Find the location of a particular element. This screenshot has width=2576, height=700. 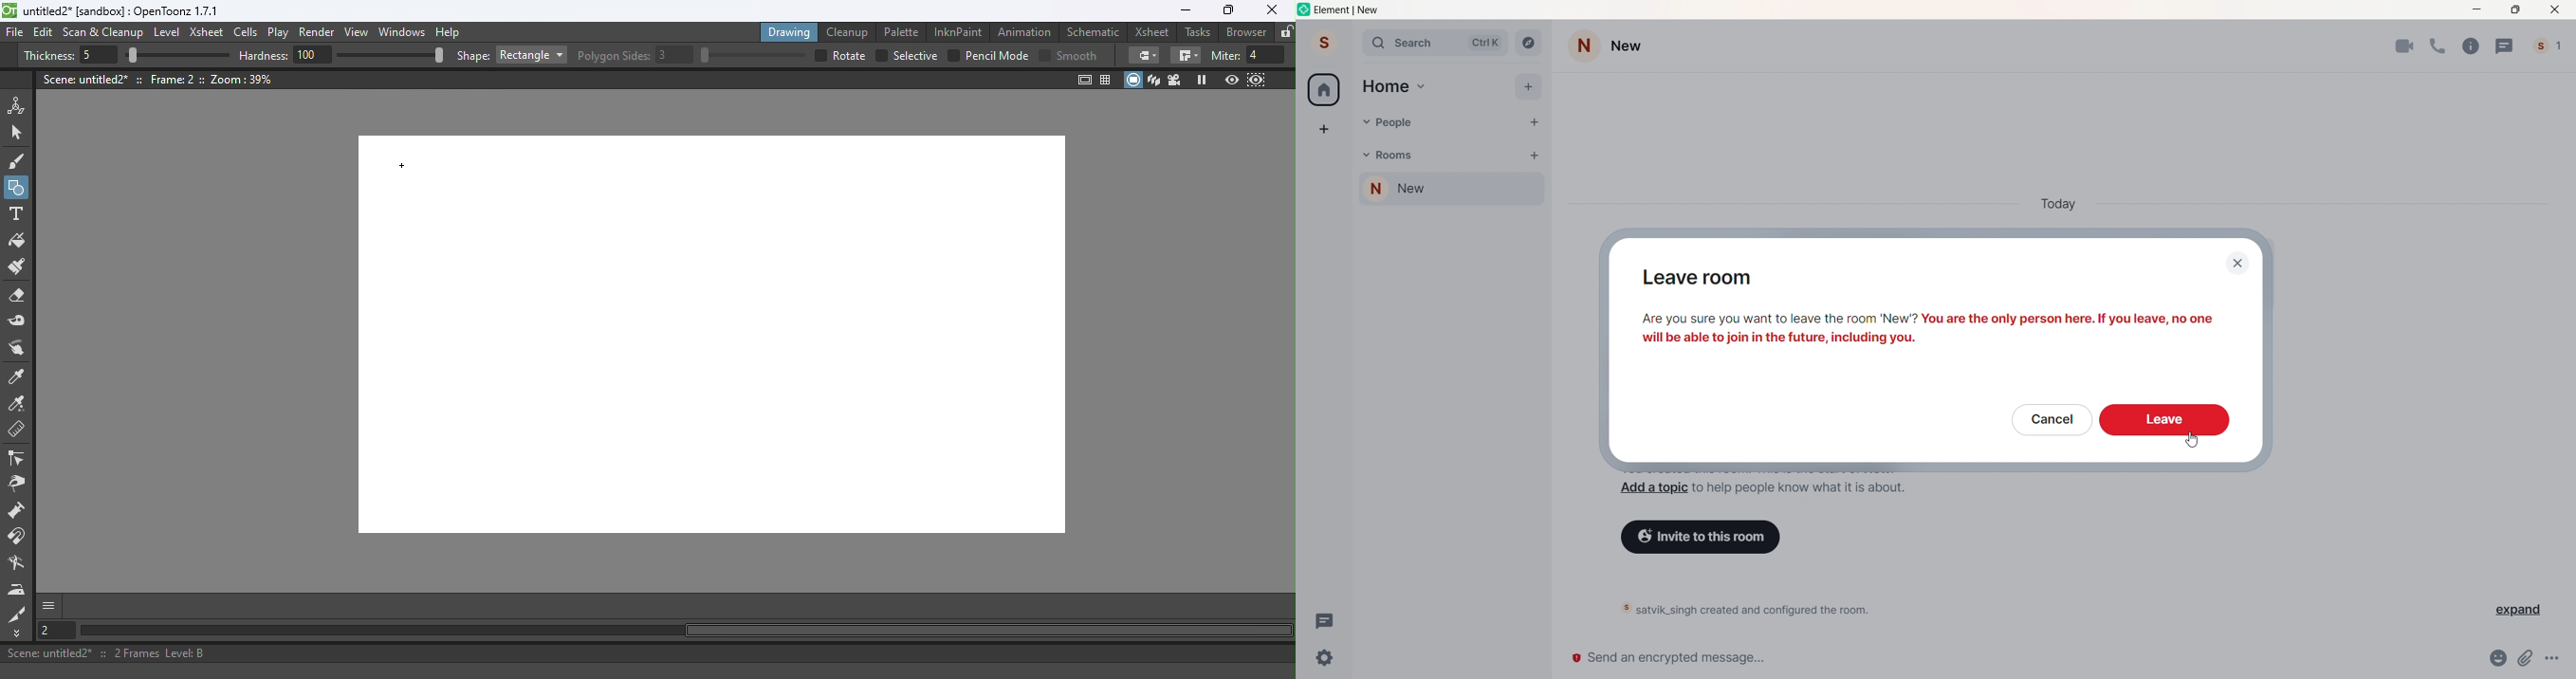

Cancel is located at coordinates (2048, 422).